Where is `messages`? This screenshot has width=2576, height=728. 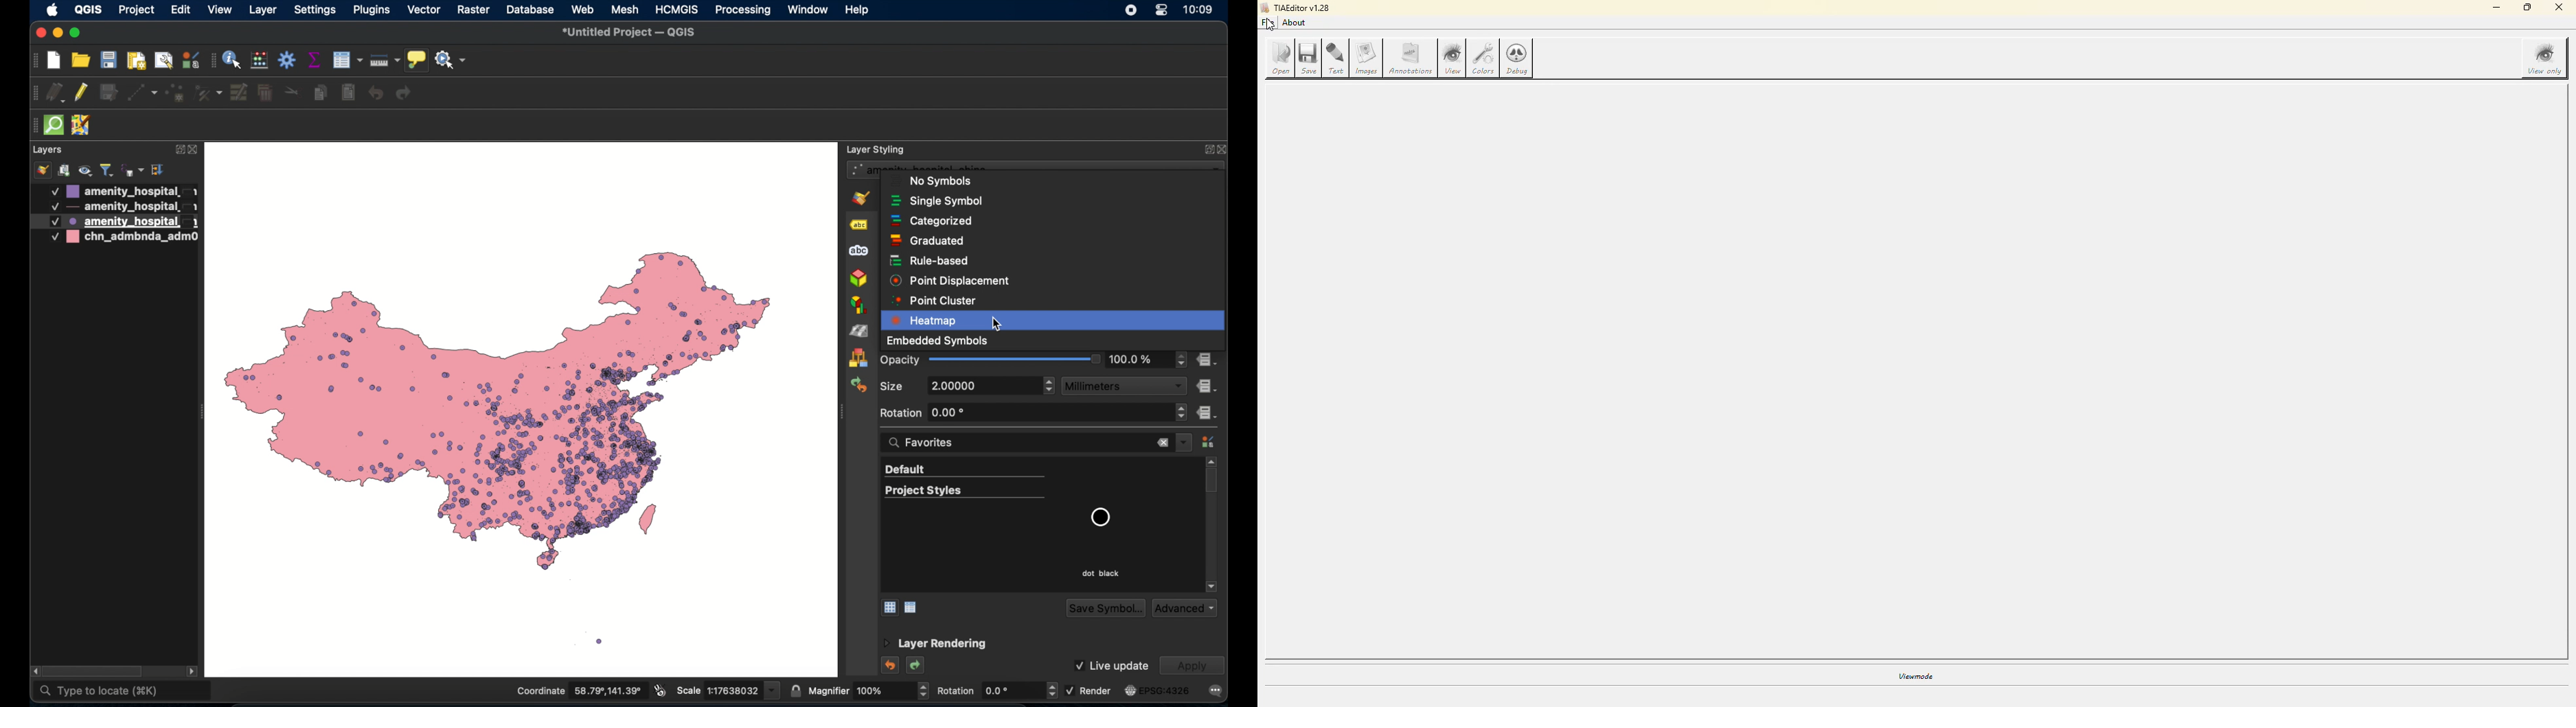 messages is located at coordinates (1216, 691).